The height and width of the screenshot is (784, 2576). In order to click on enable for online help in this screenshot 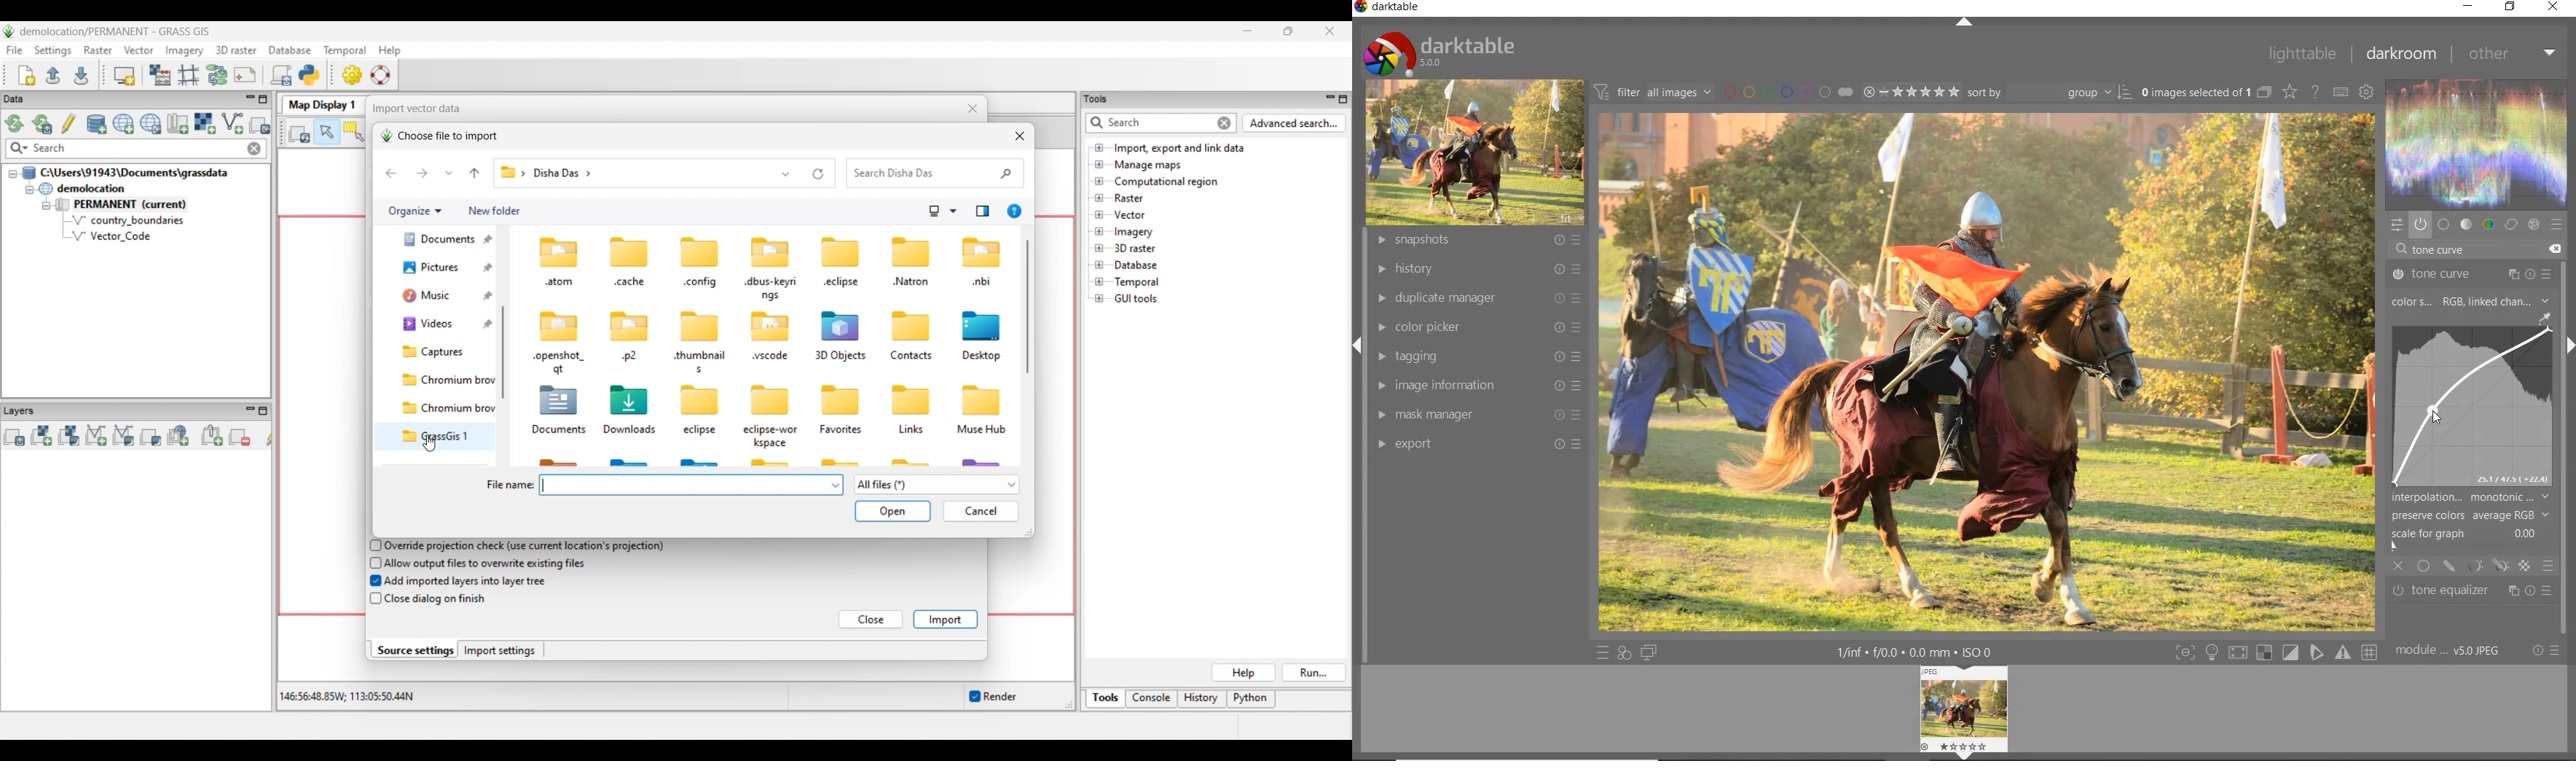, I will do `click(2315, 94)`.